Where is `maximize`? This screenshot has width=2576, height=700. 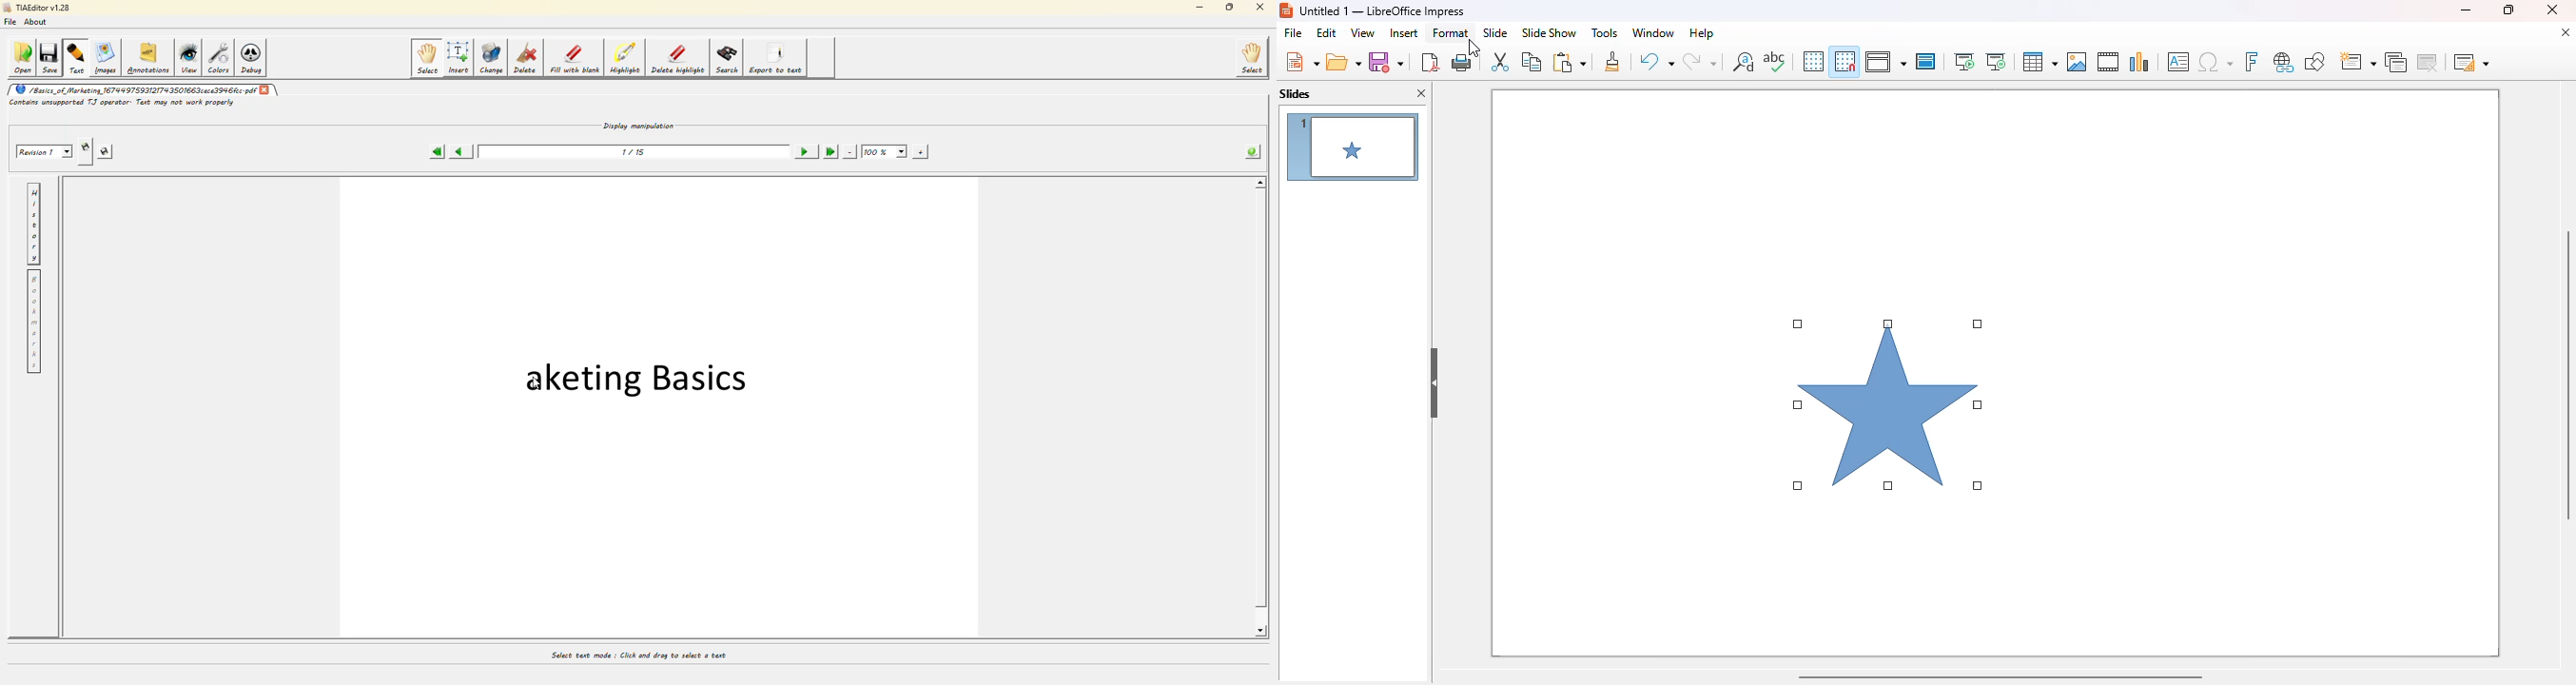 maximize is located at coordinates (2507, 10).